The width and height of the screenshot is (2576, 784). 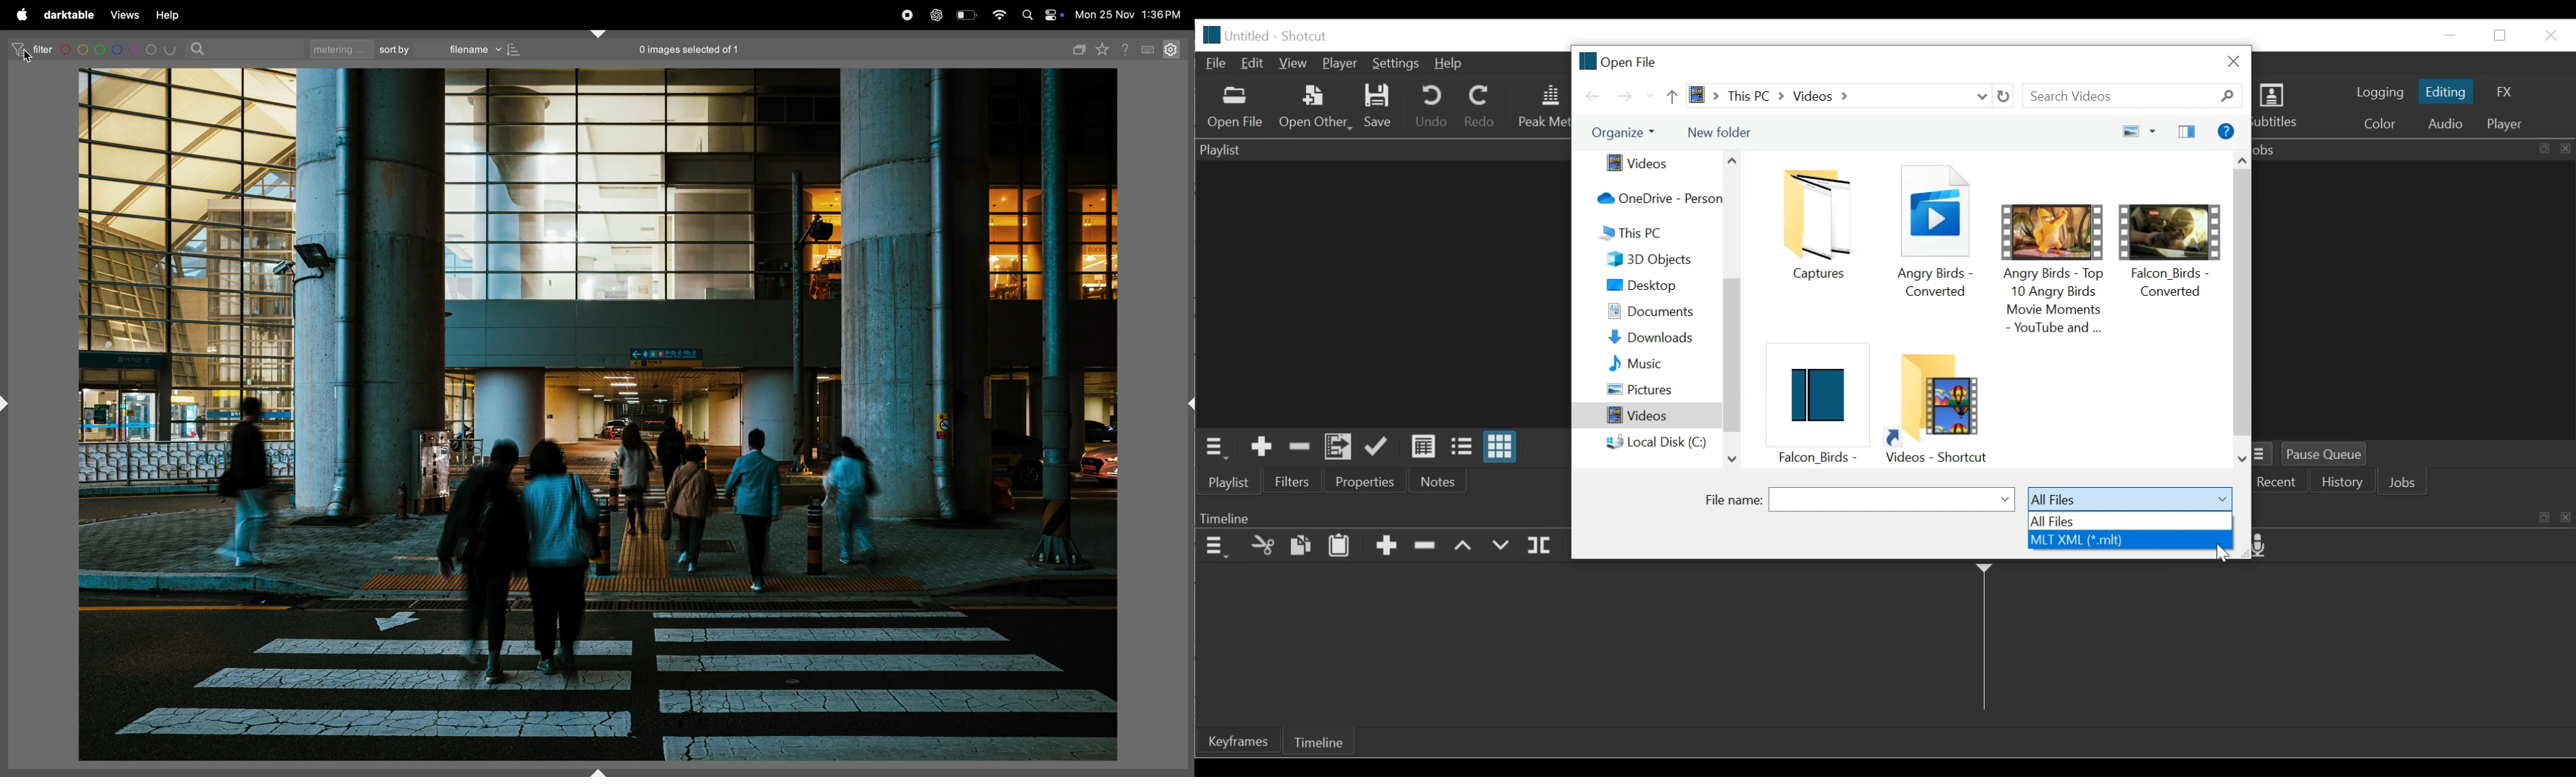 I want to click on battery, so click(x=968, y=14).